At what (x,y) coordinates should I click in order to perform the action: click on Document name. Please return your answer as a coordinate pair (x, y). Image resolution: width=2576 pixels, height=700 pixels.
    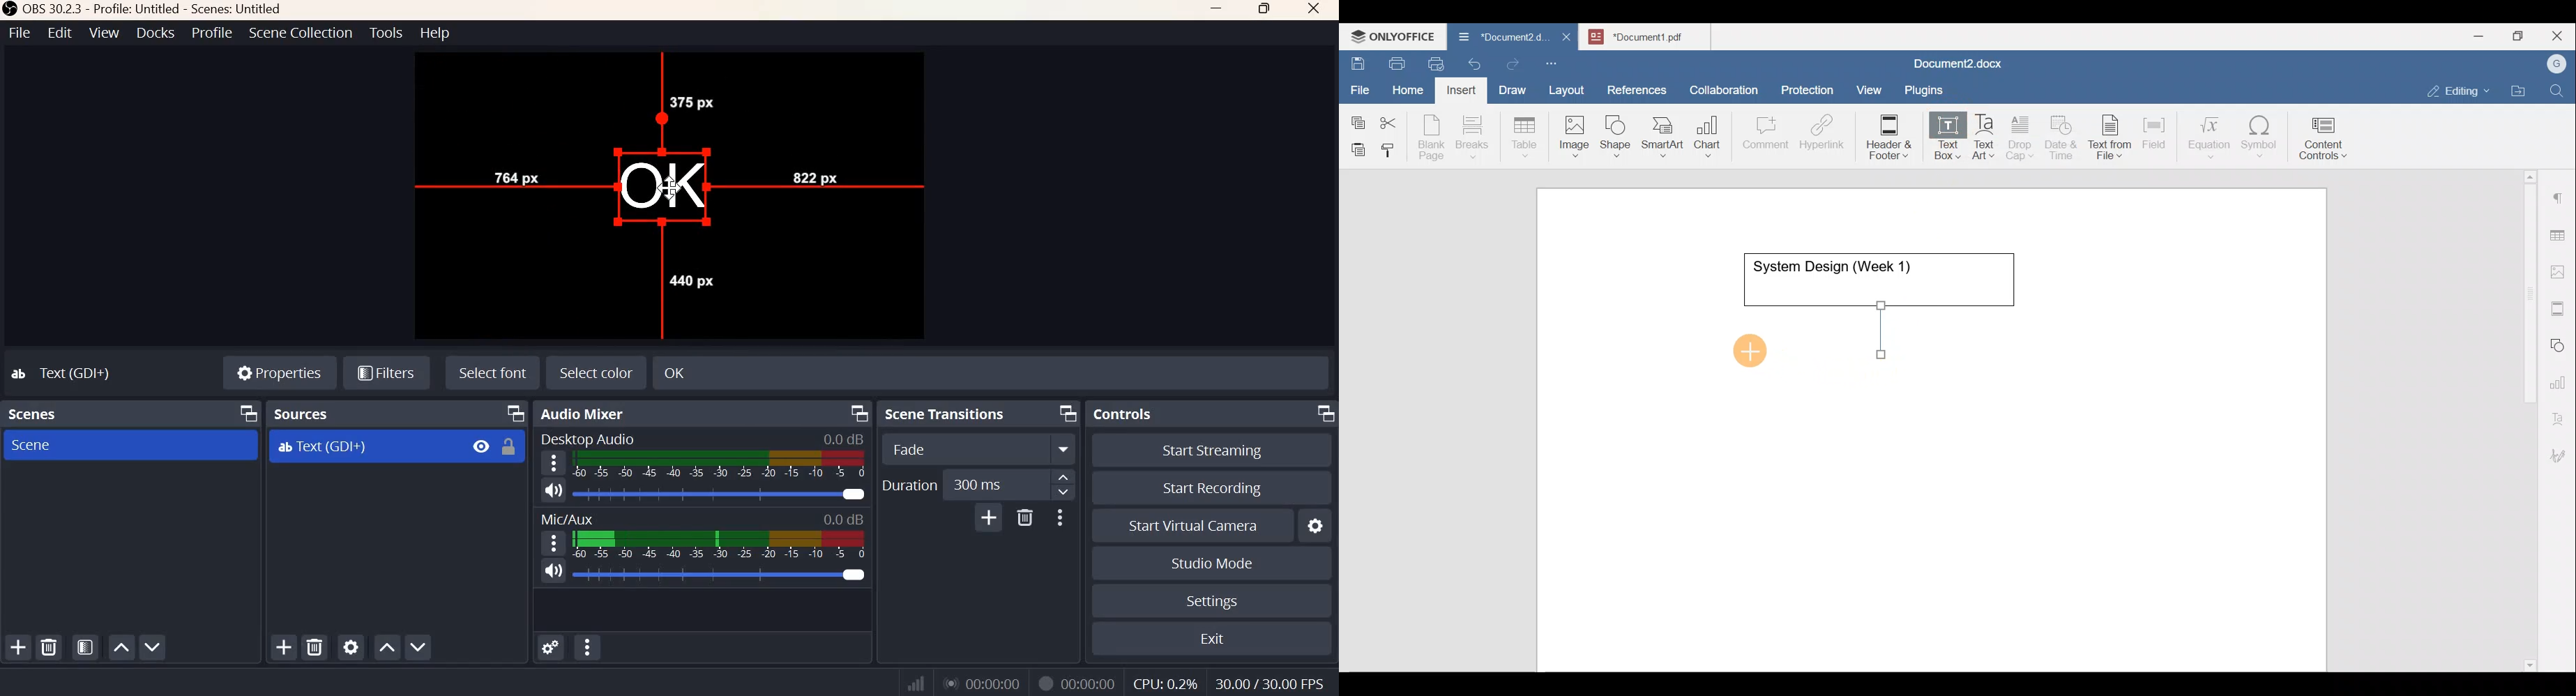
    Looking at the image, I should click on (1652, 35).